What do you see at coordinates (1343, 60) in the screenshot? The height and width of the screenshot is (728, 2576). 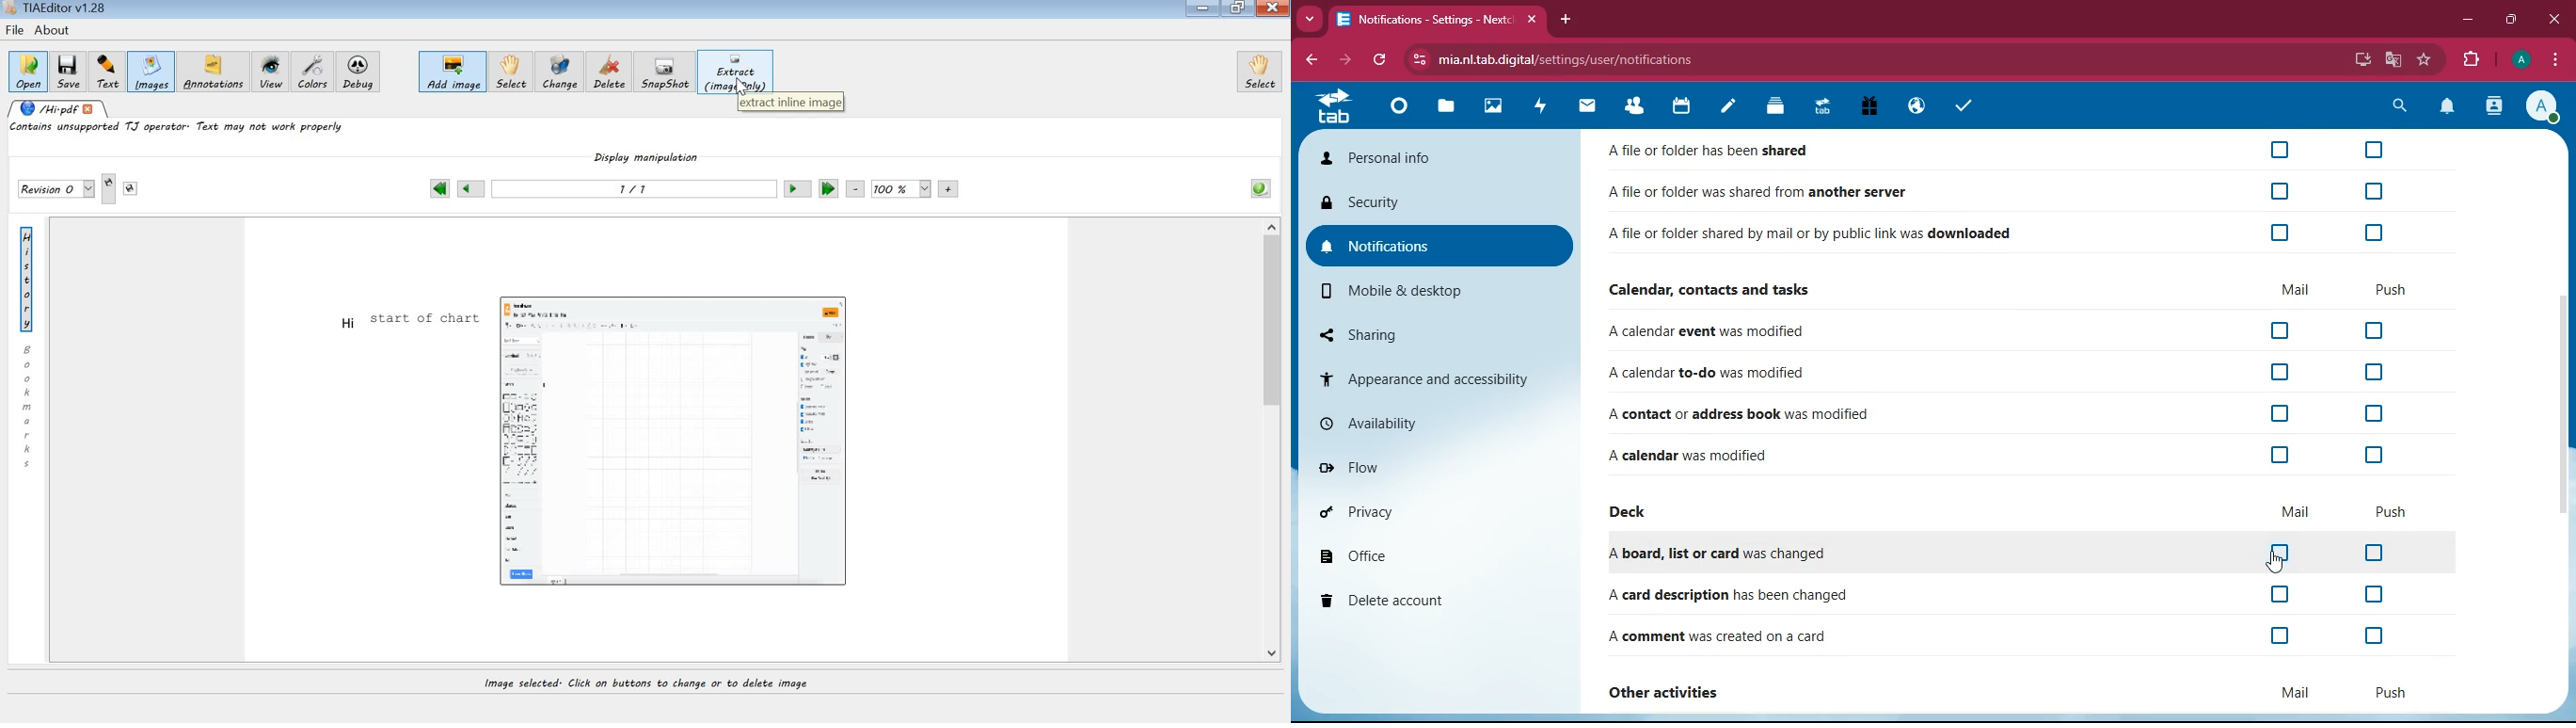 I see `forward` at bounding box center [1343, 60].